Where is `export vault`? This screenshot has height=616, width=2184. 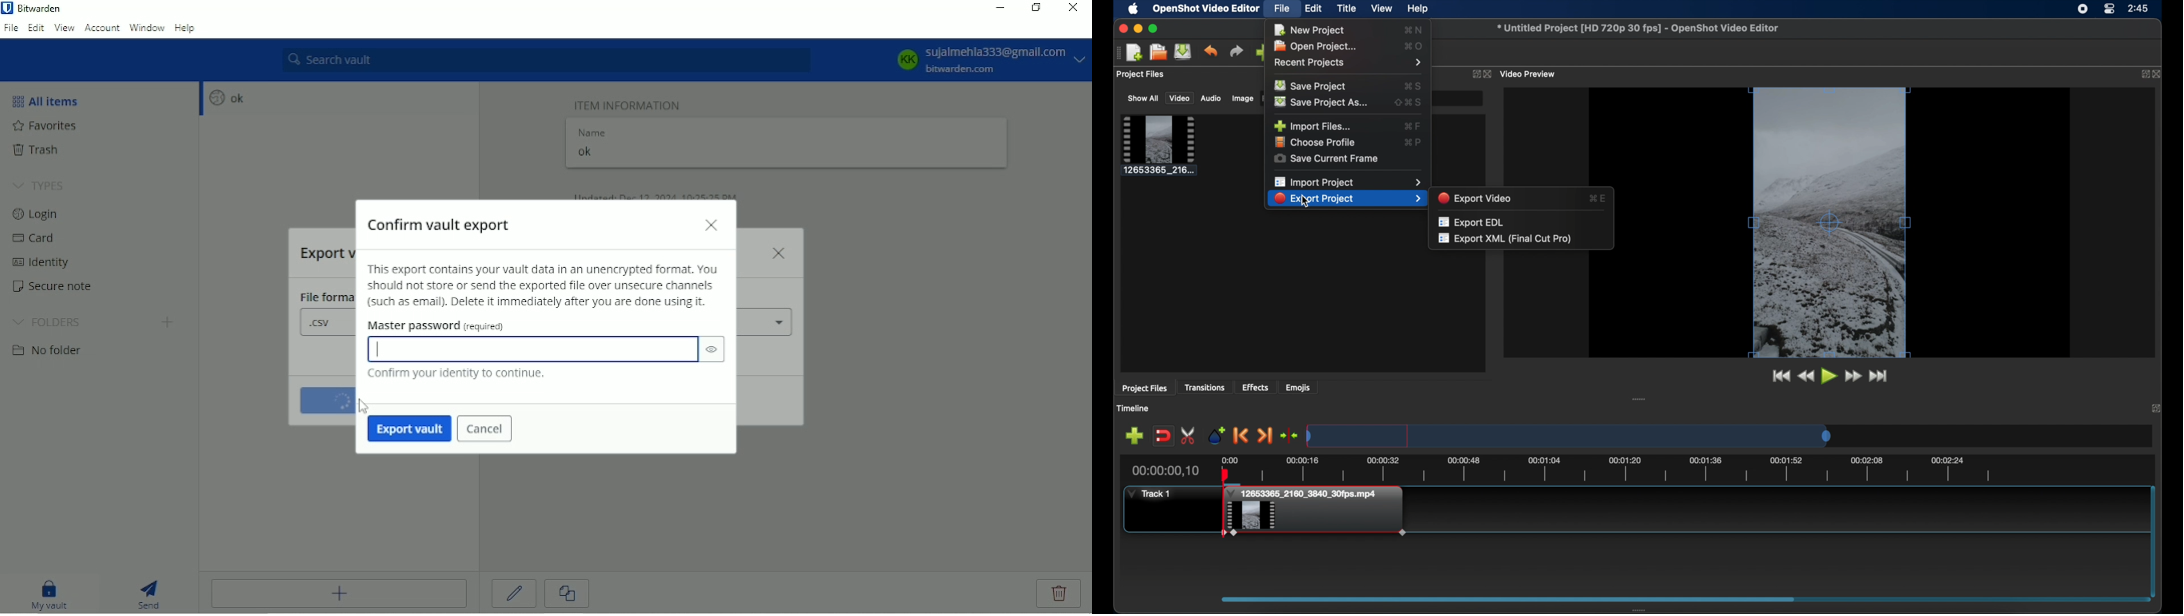
export vault is located at coordinates (410, 429).